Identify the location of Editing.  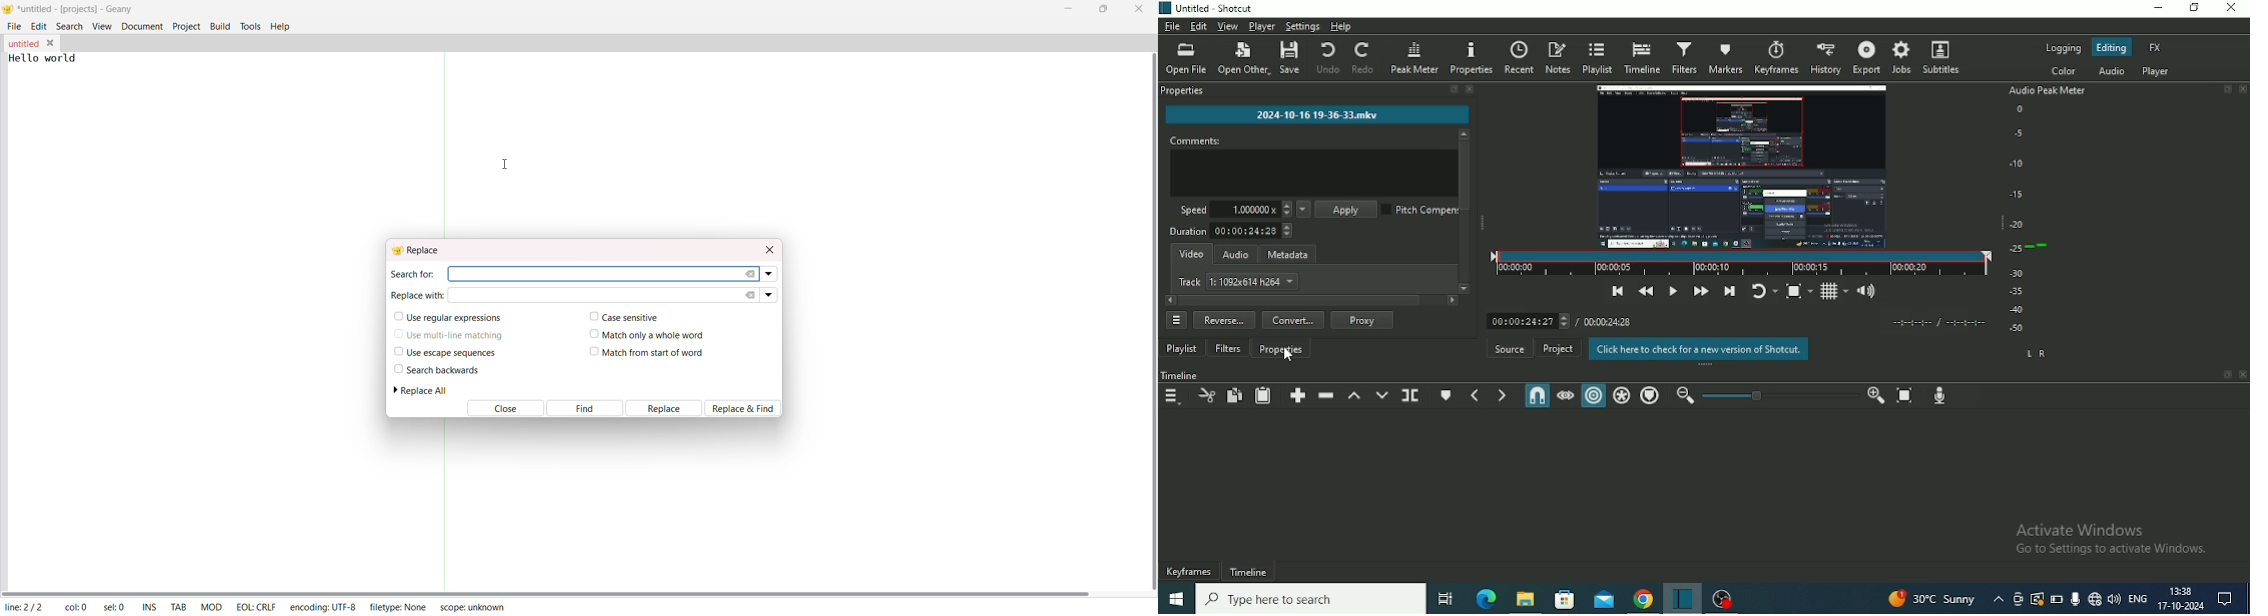
(2113, 47).